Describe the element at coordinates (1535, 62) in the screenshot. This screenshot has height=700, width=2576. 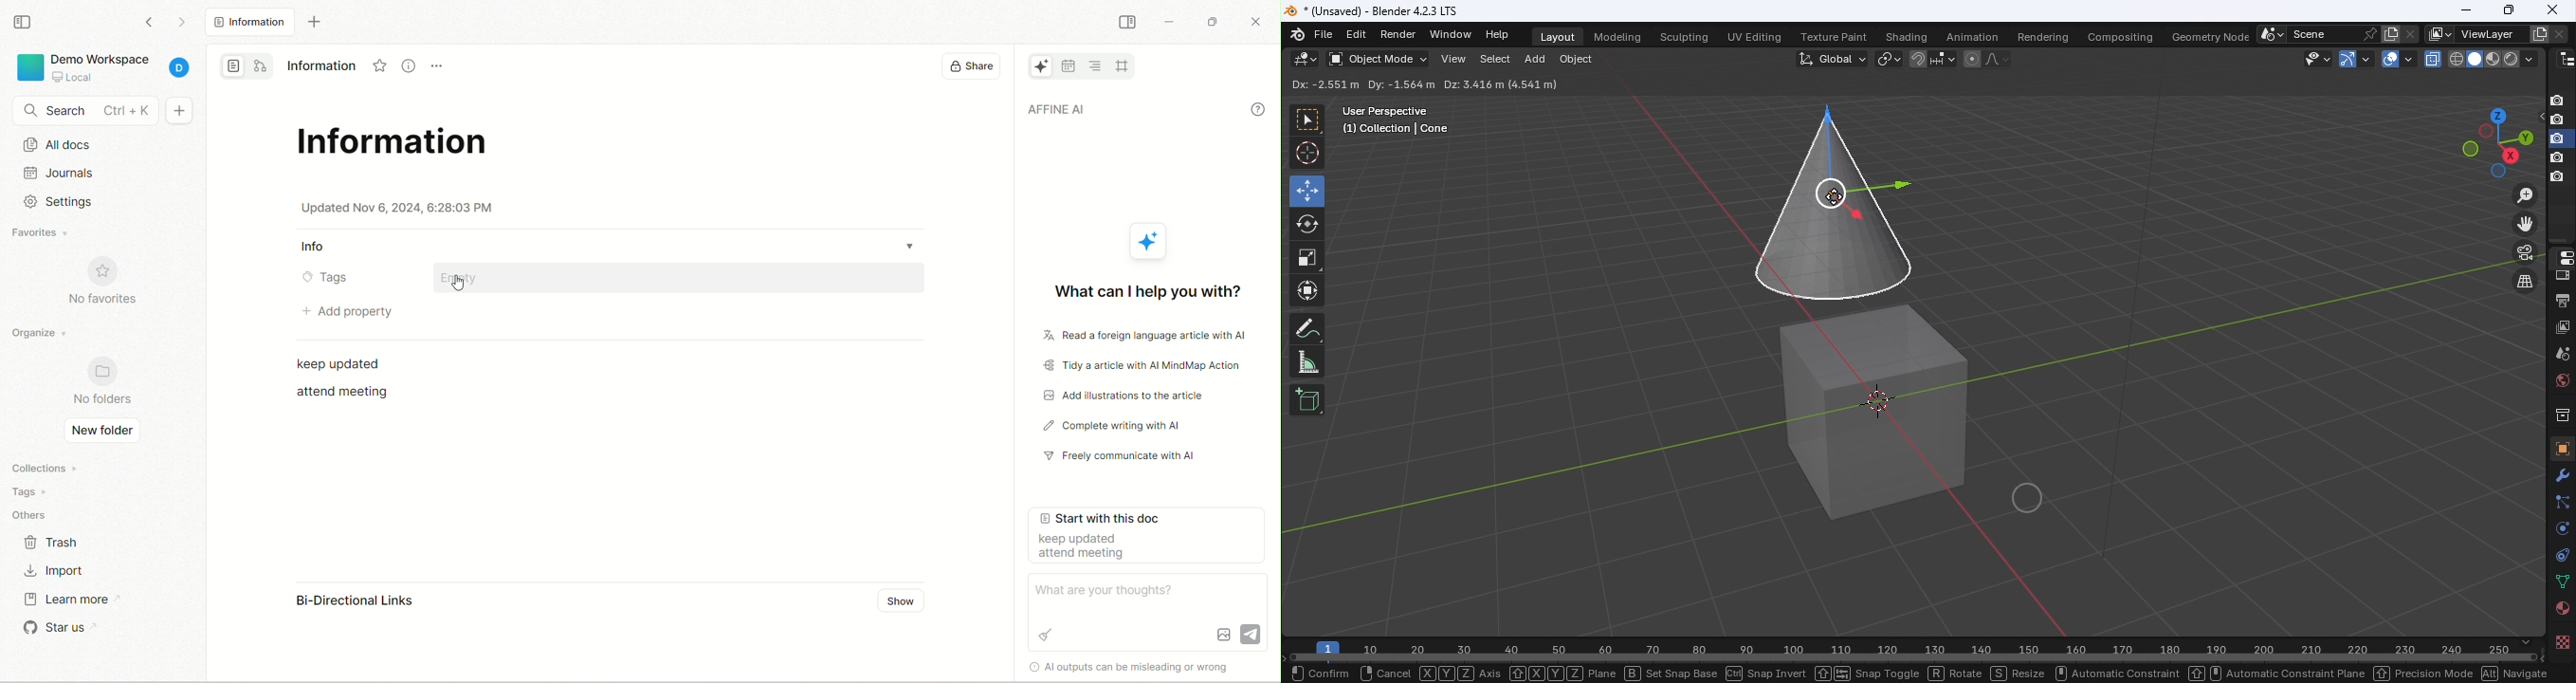
I see `Add` at that location.